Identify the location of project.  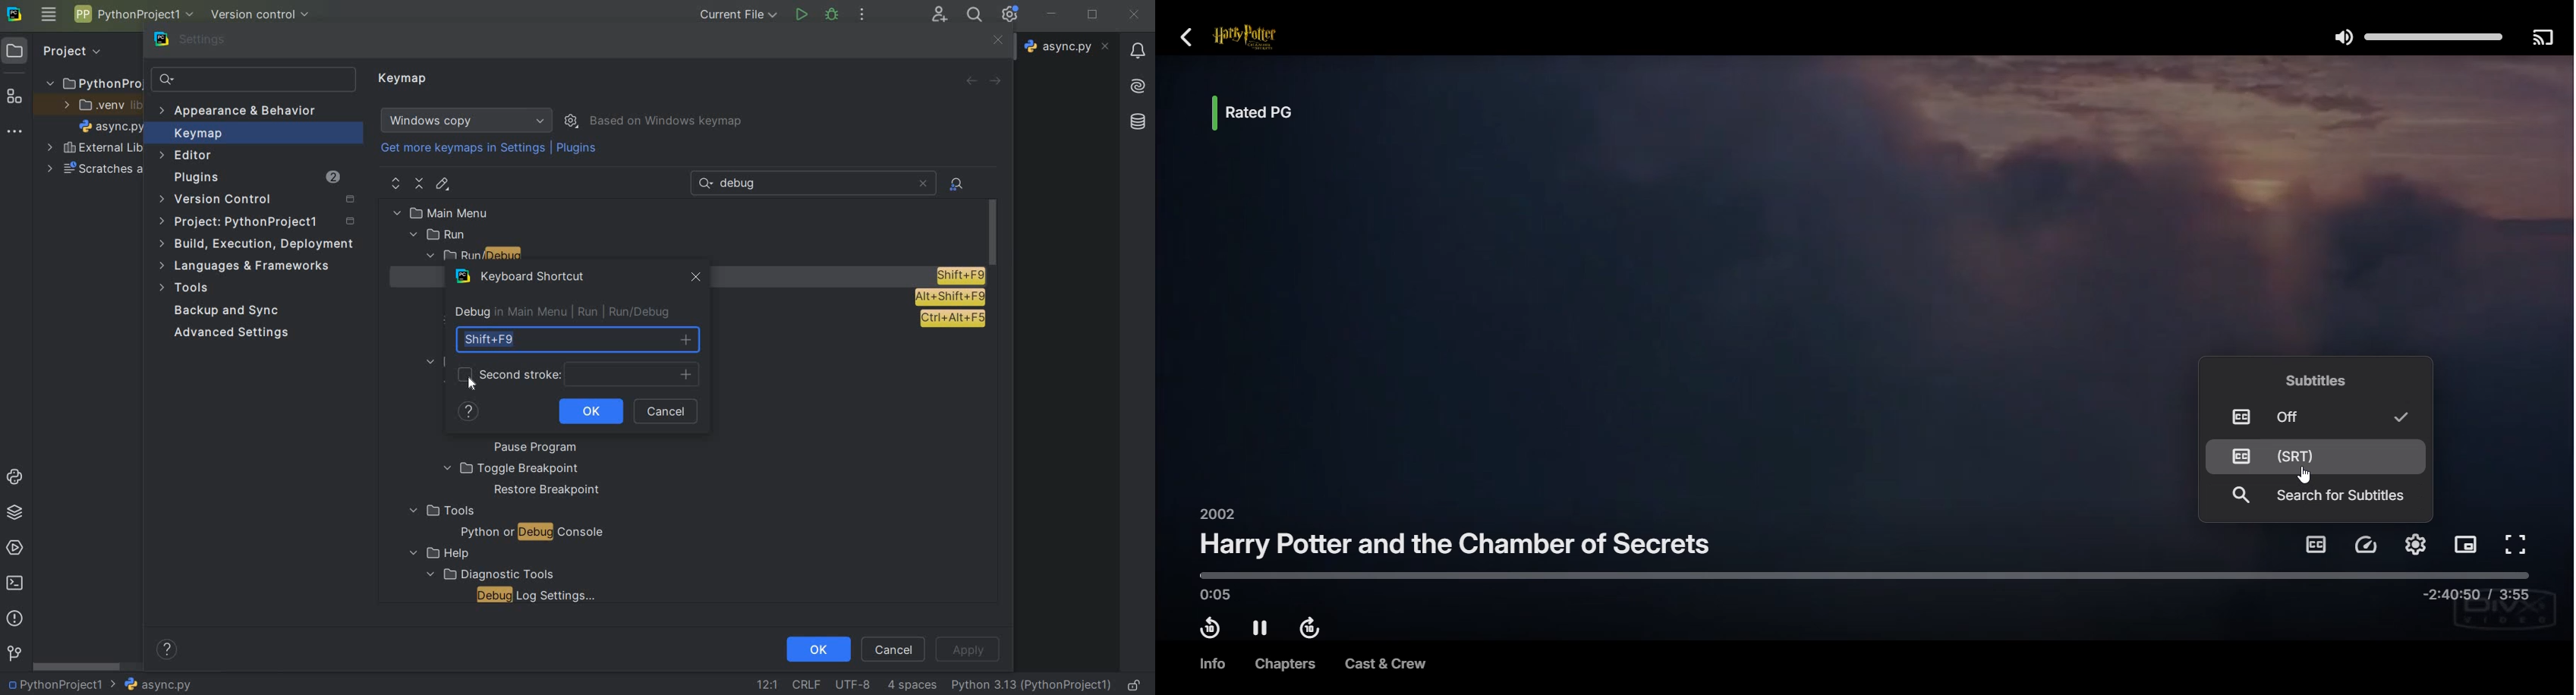
(259, 224).